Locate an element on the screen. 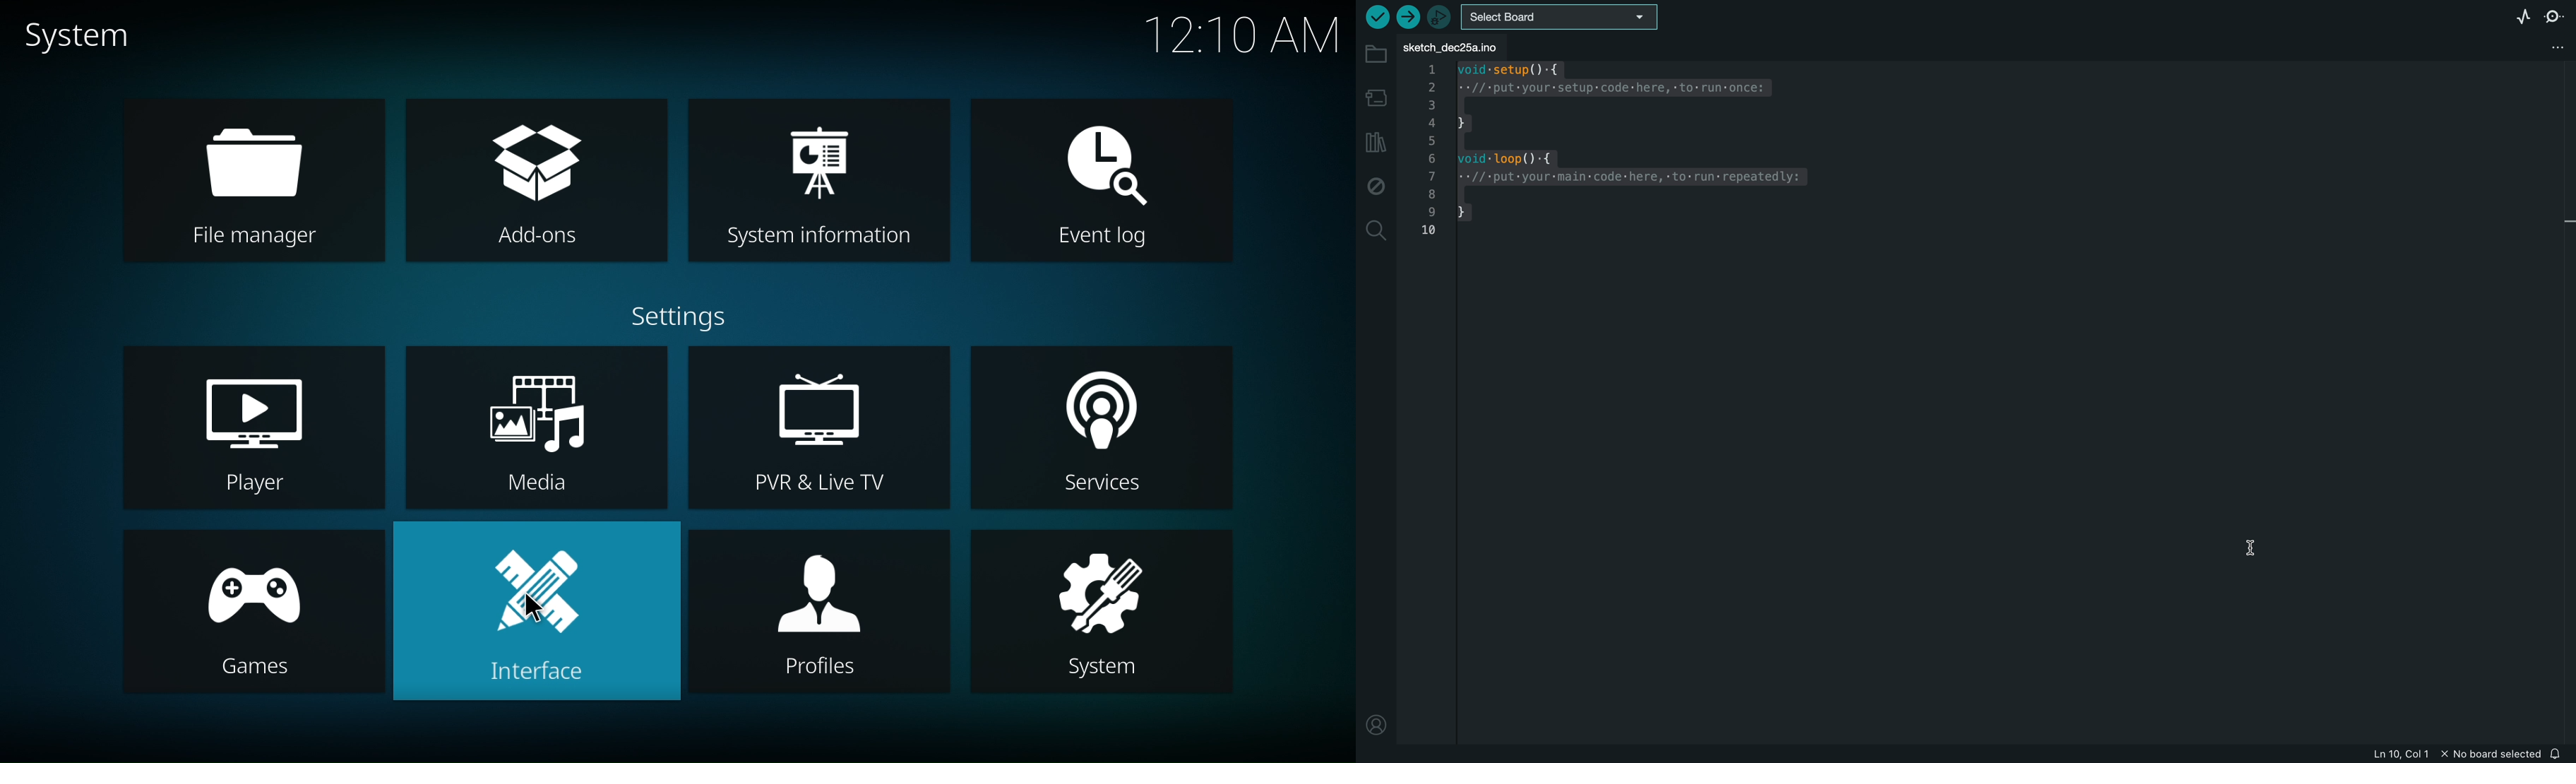  event log is located at coordinates (1111, 180).